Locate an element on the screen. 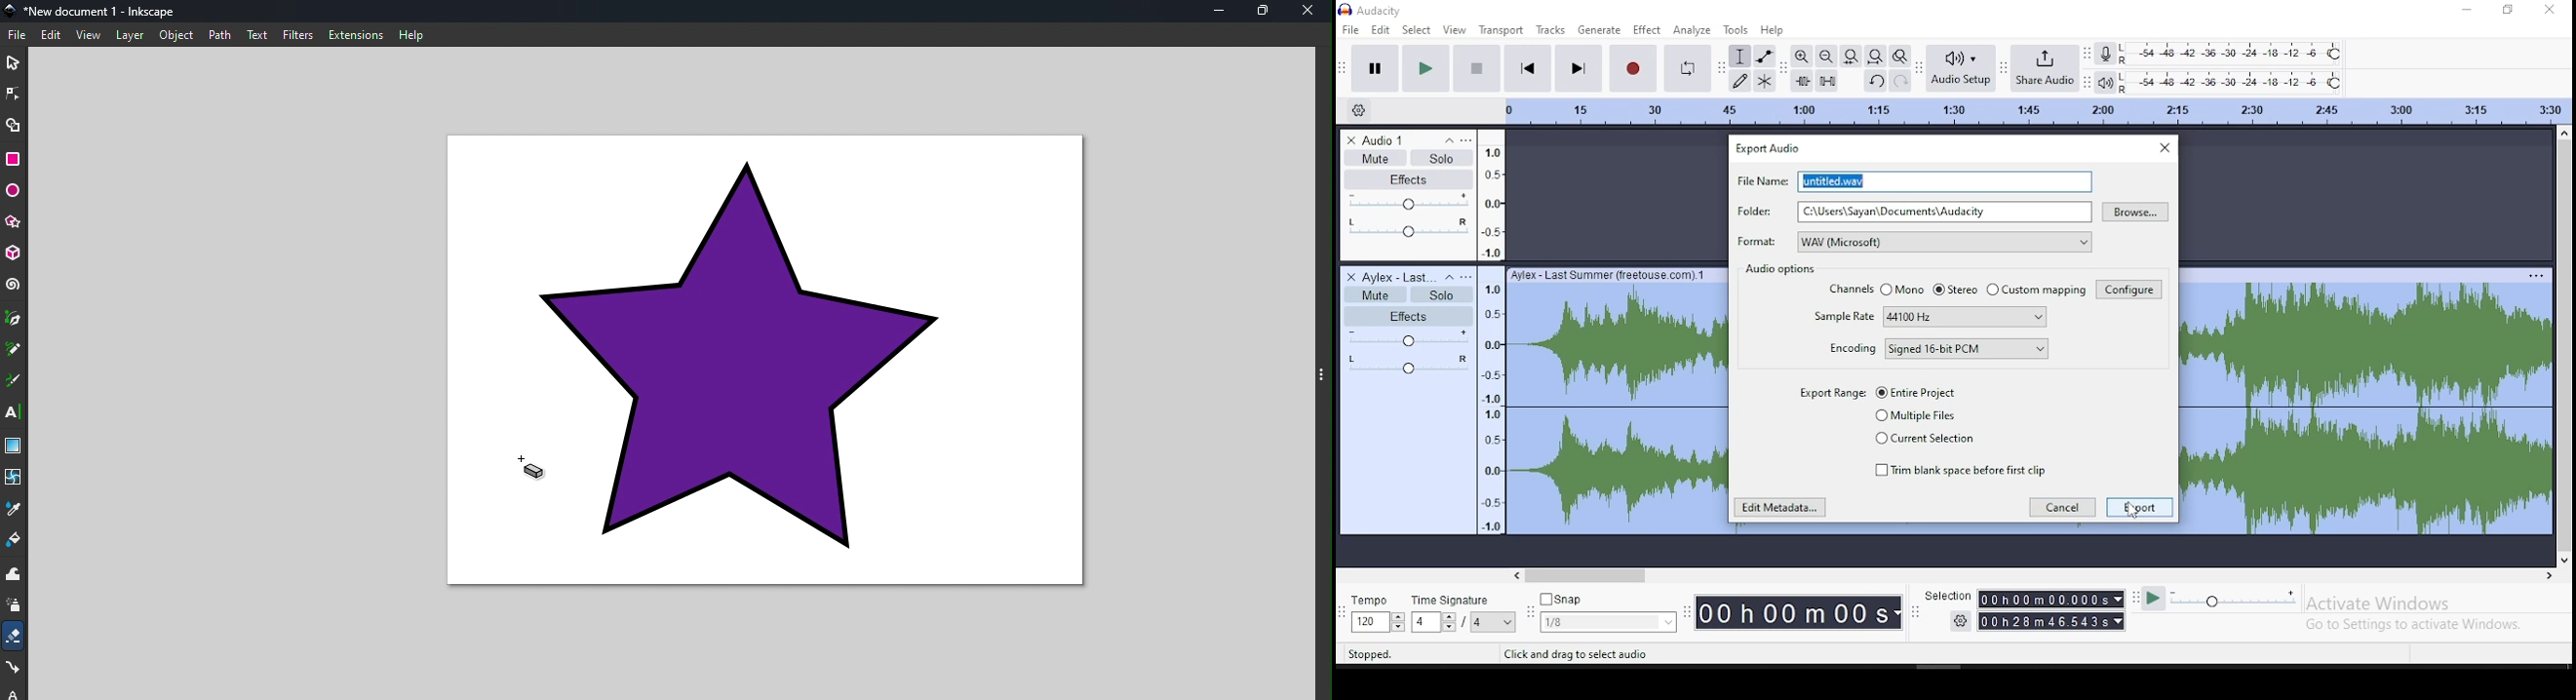 This screenshot has width=2576, height=700. restore is located at coordinates (2510, 11).